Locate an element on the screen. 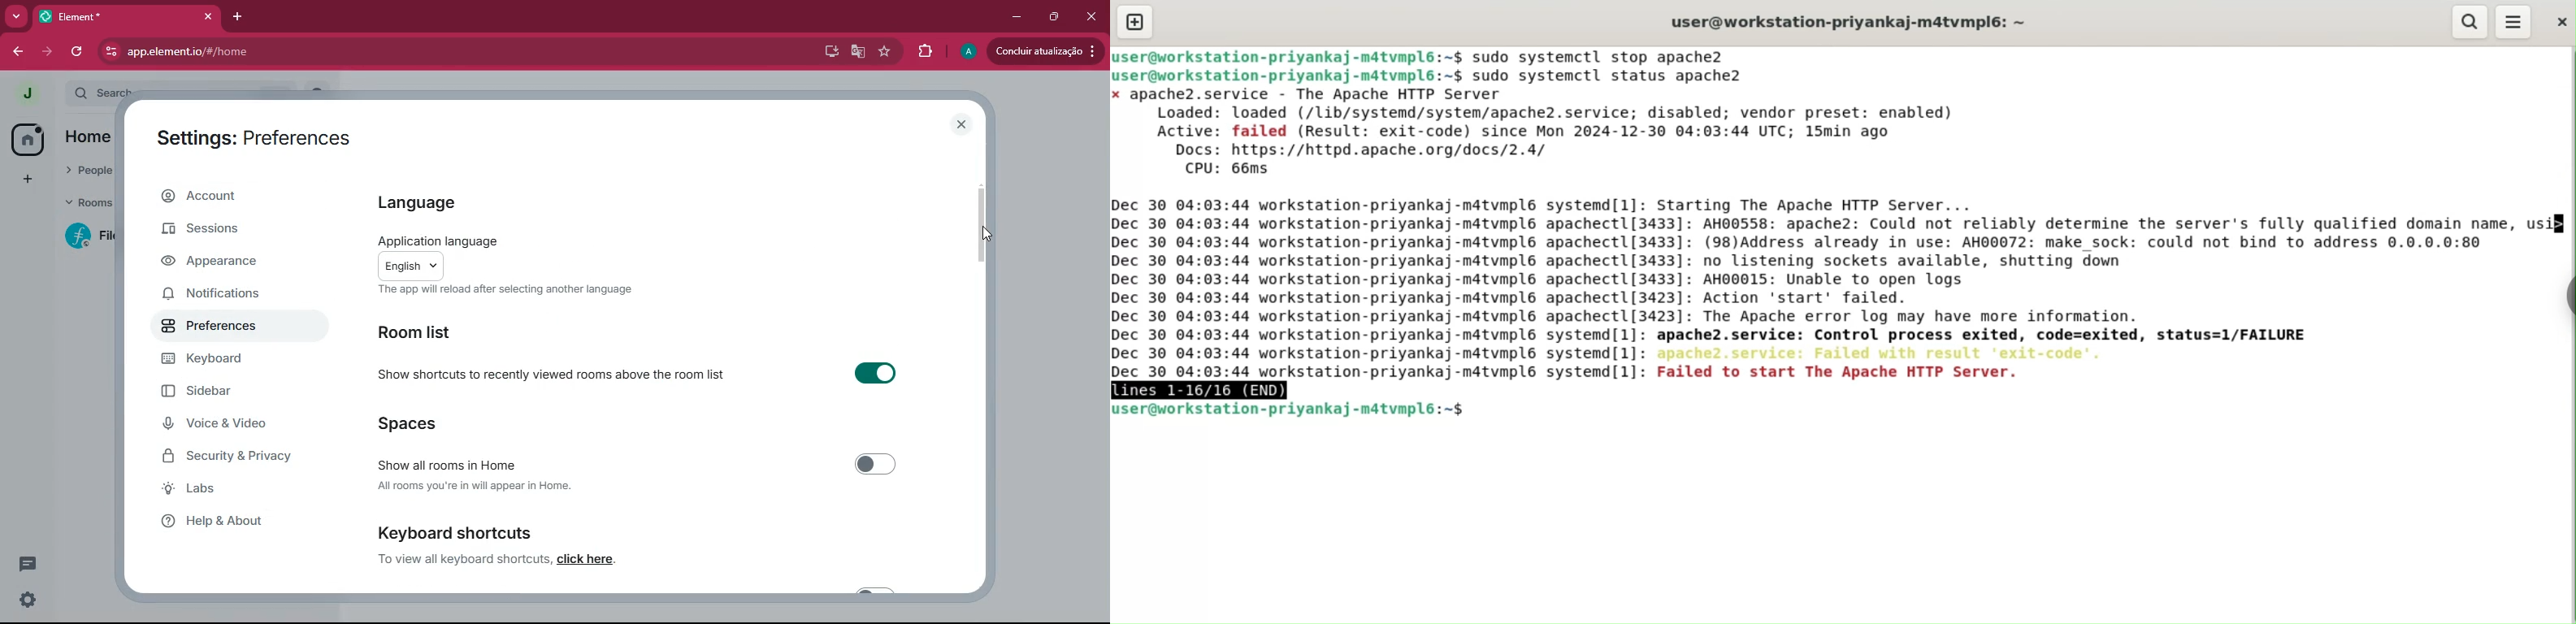 The width and height of the screenshot is (2576, 644). quick settings is located at coordinates (28, 600).